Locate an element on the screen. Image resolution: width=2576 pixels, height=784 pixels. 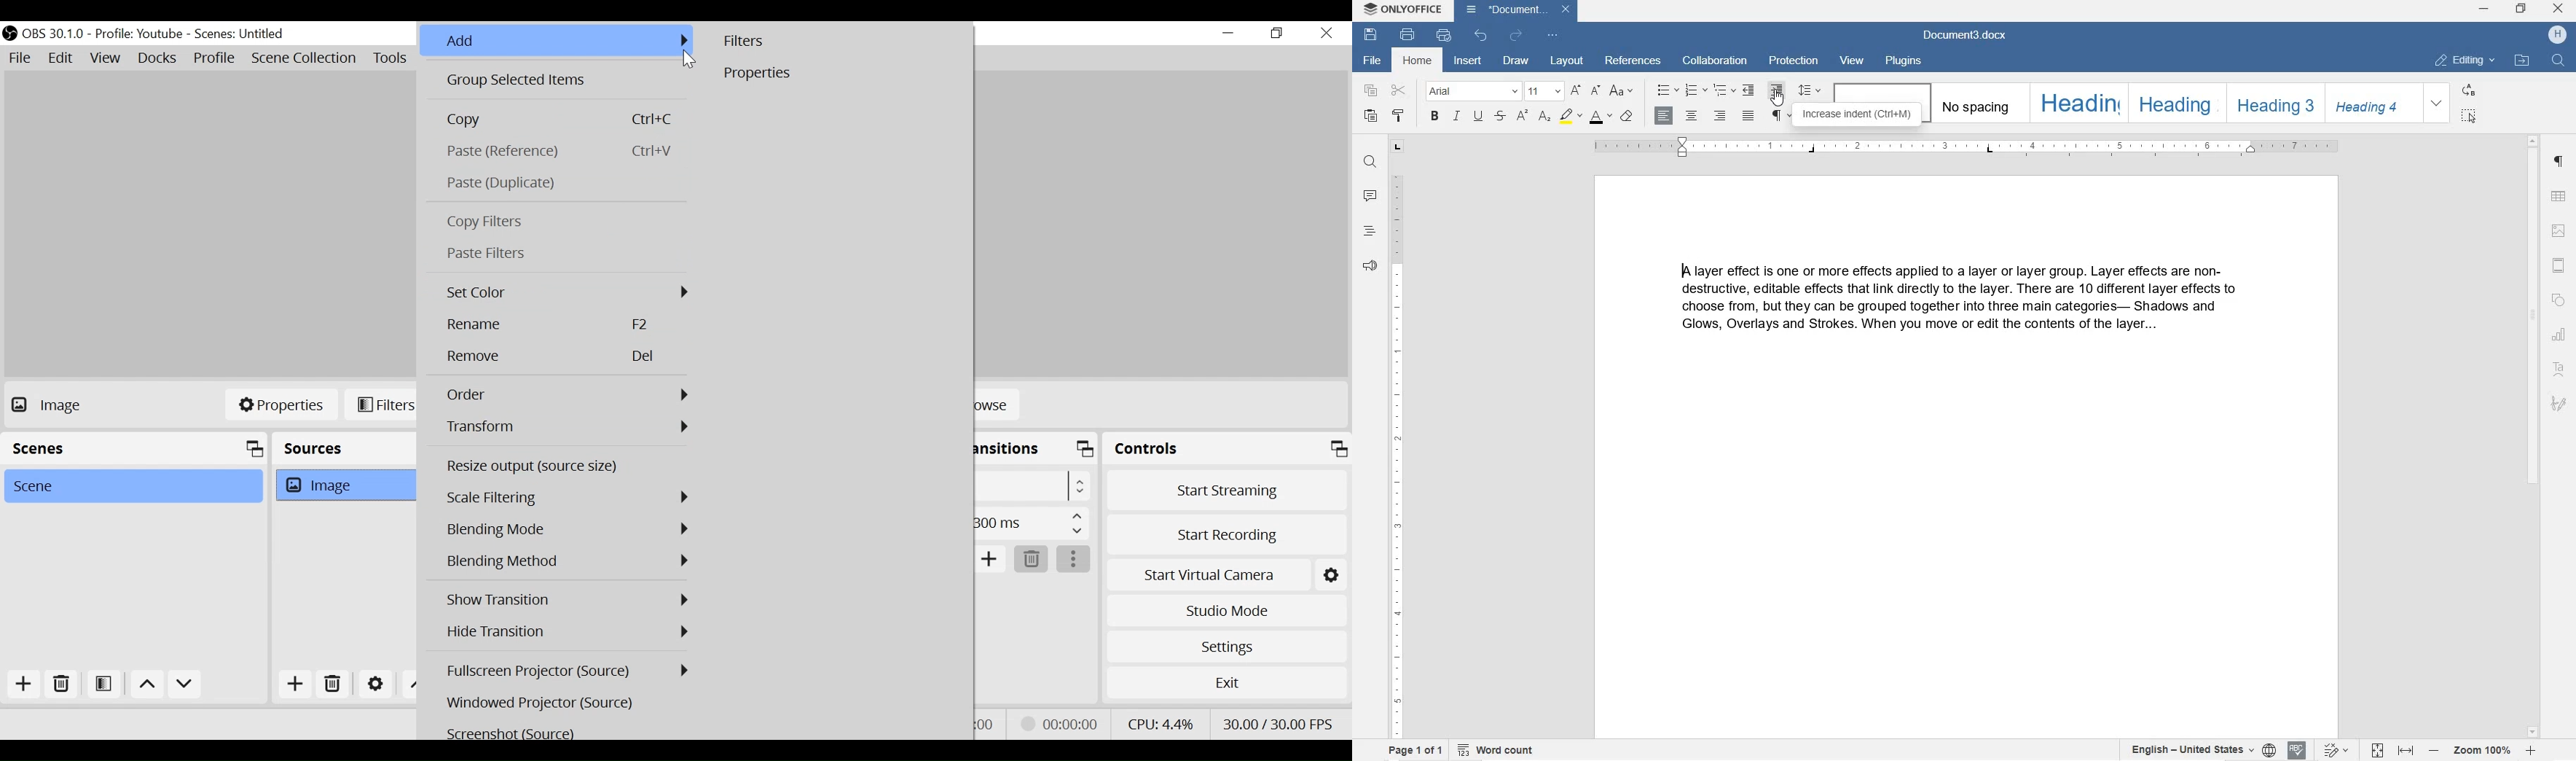
HOME is located at coordinates (1415, 61).